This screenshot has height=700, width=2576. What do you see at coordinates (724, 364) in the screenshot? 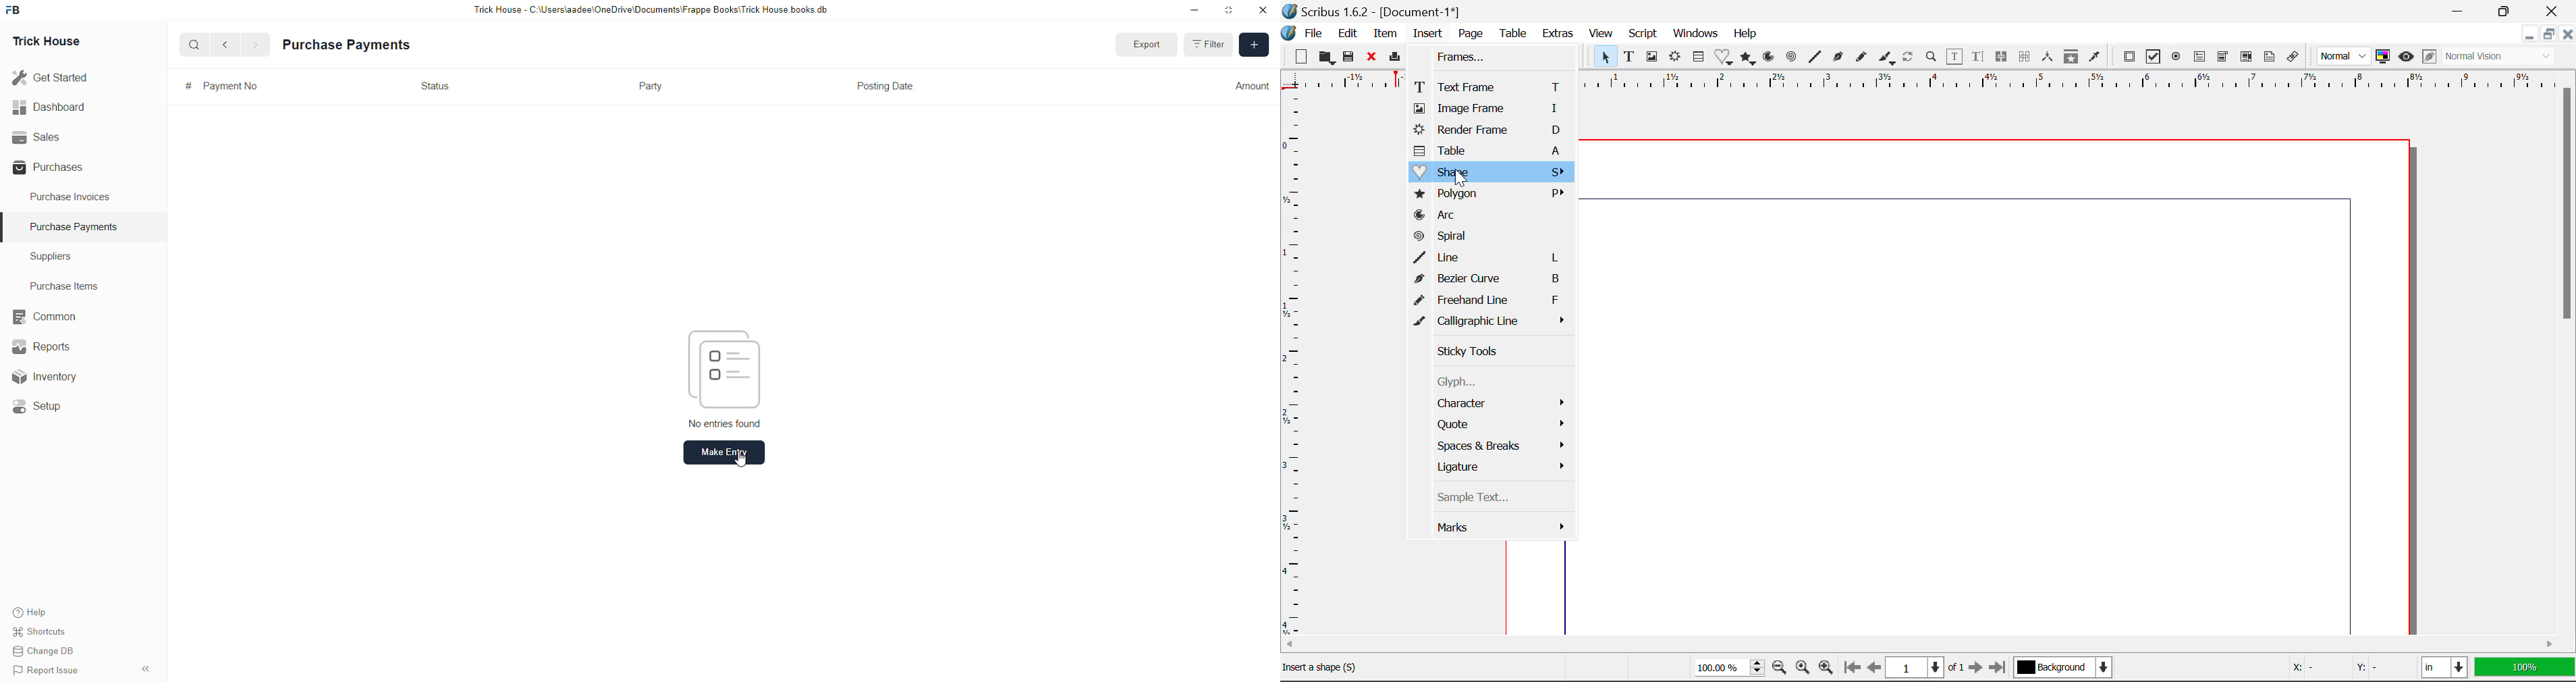
I see `icon` at bounding box center [724, 364].